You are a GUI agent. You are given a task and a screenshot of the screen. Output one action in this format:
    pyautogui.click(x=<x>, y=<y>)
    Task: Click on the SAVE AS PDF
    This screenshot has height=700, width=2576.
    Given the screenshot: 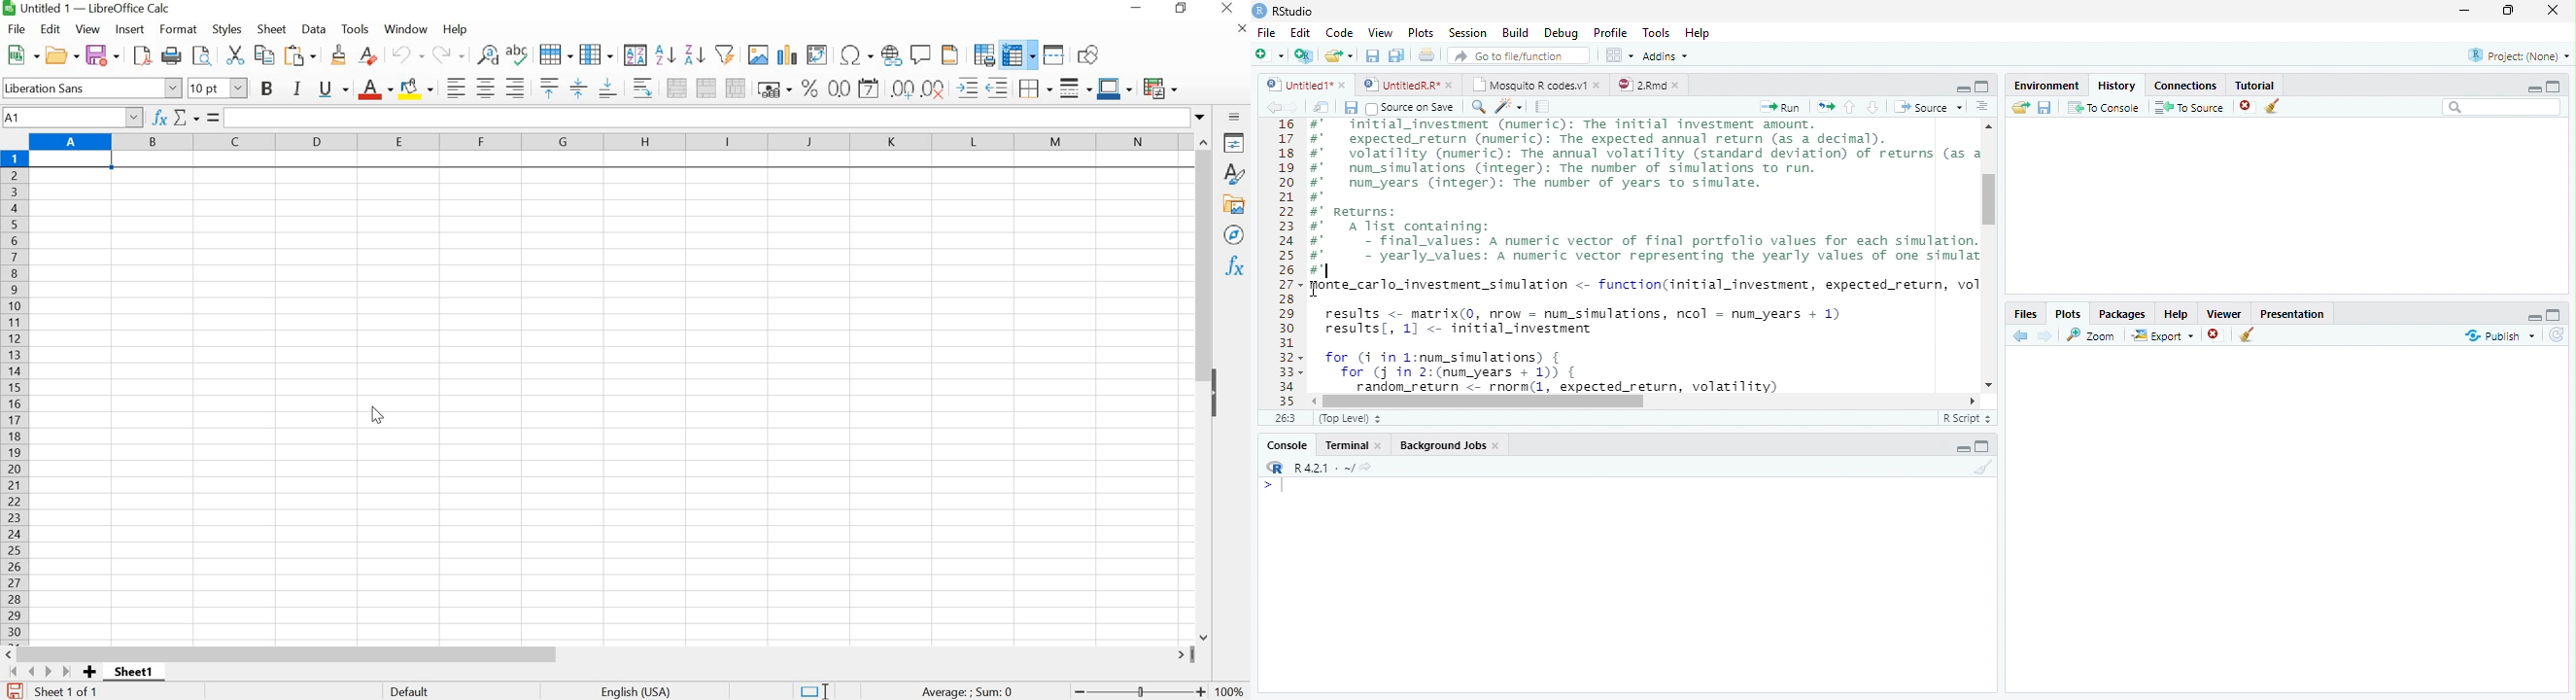 What is the action you would take?
    pyautogui.click(x=141, y=57)
    